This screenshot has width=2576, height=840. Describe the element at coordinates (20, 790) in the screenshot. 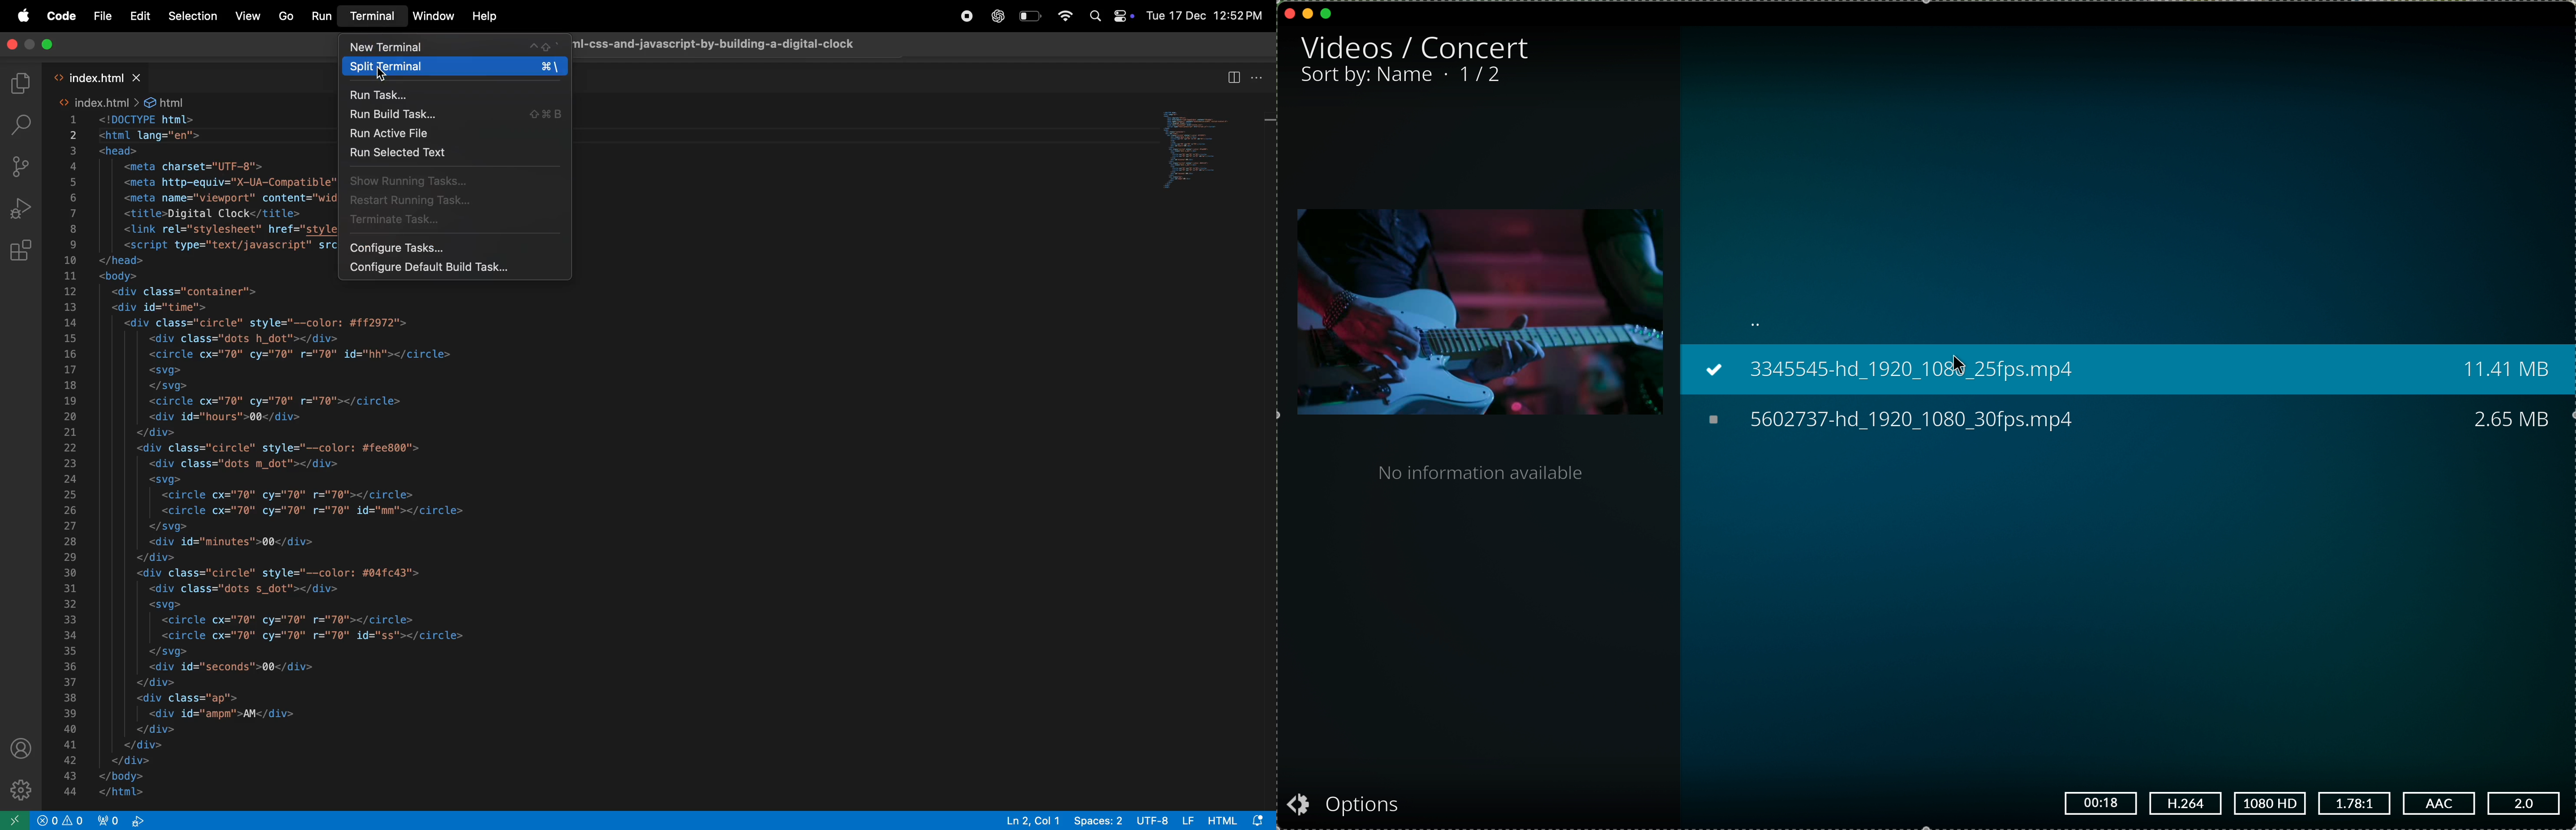

I see `settings` at that location.